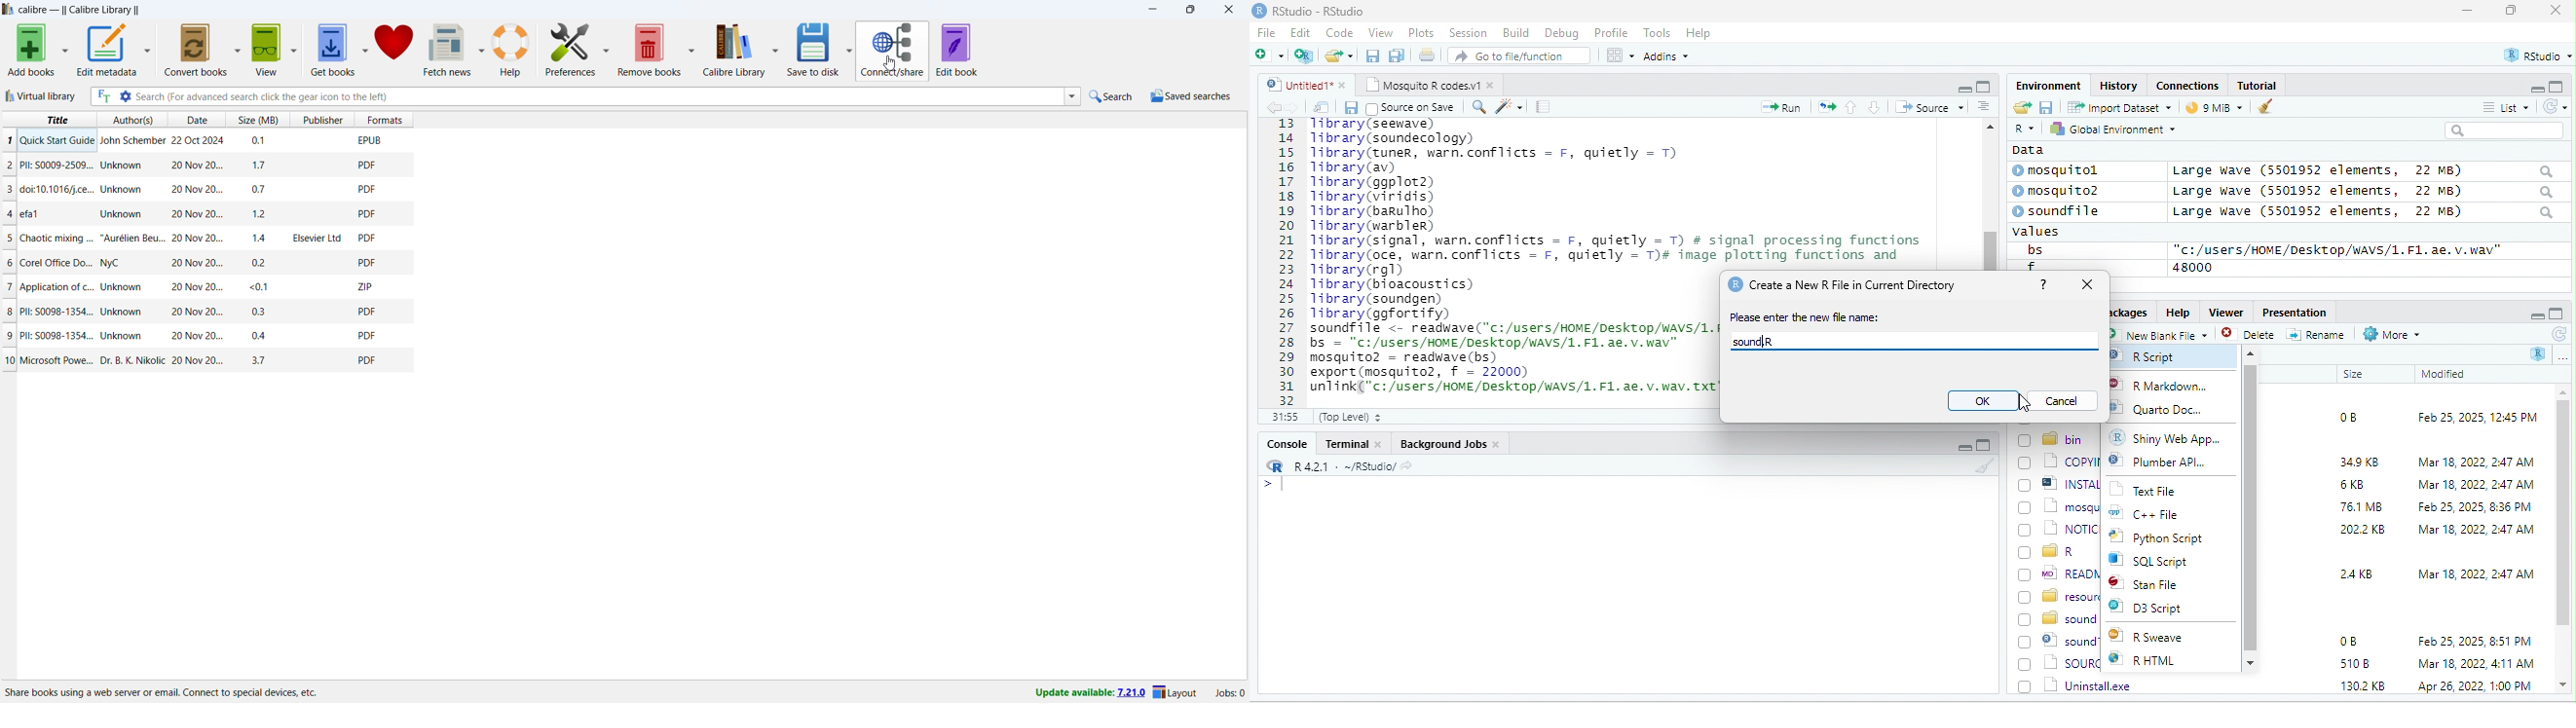  I want to click on 1 mosquitol.txt, so click(2055, 505).